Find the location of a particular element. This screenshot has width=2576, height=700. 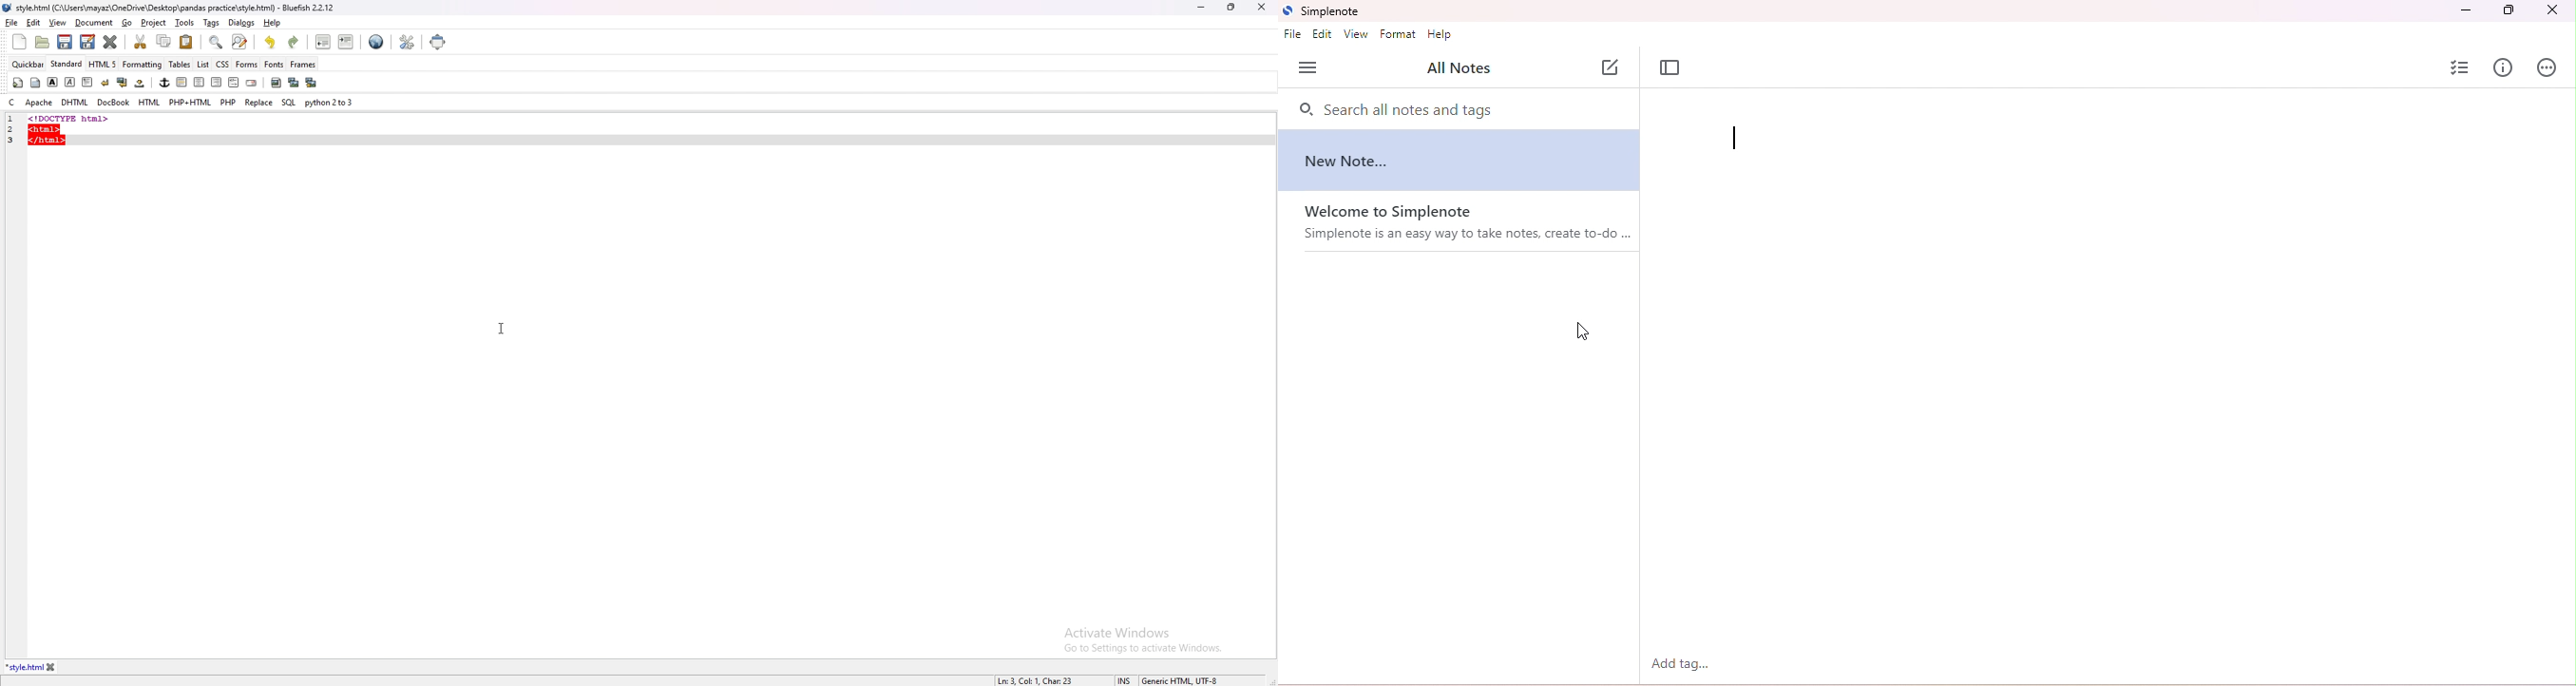

cursor is located at coordinates (1585, 325).